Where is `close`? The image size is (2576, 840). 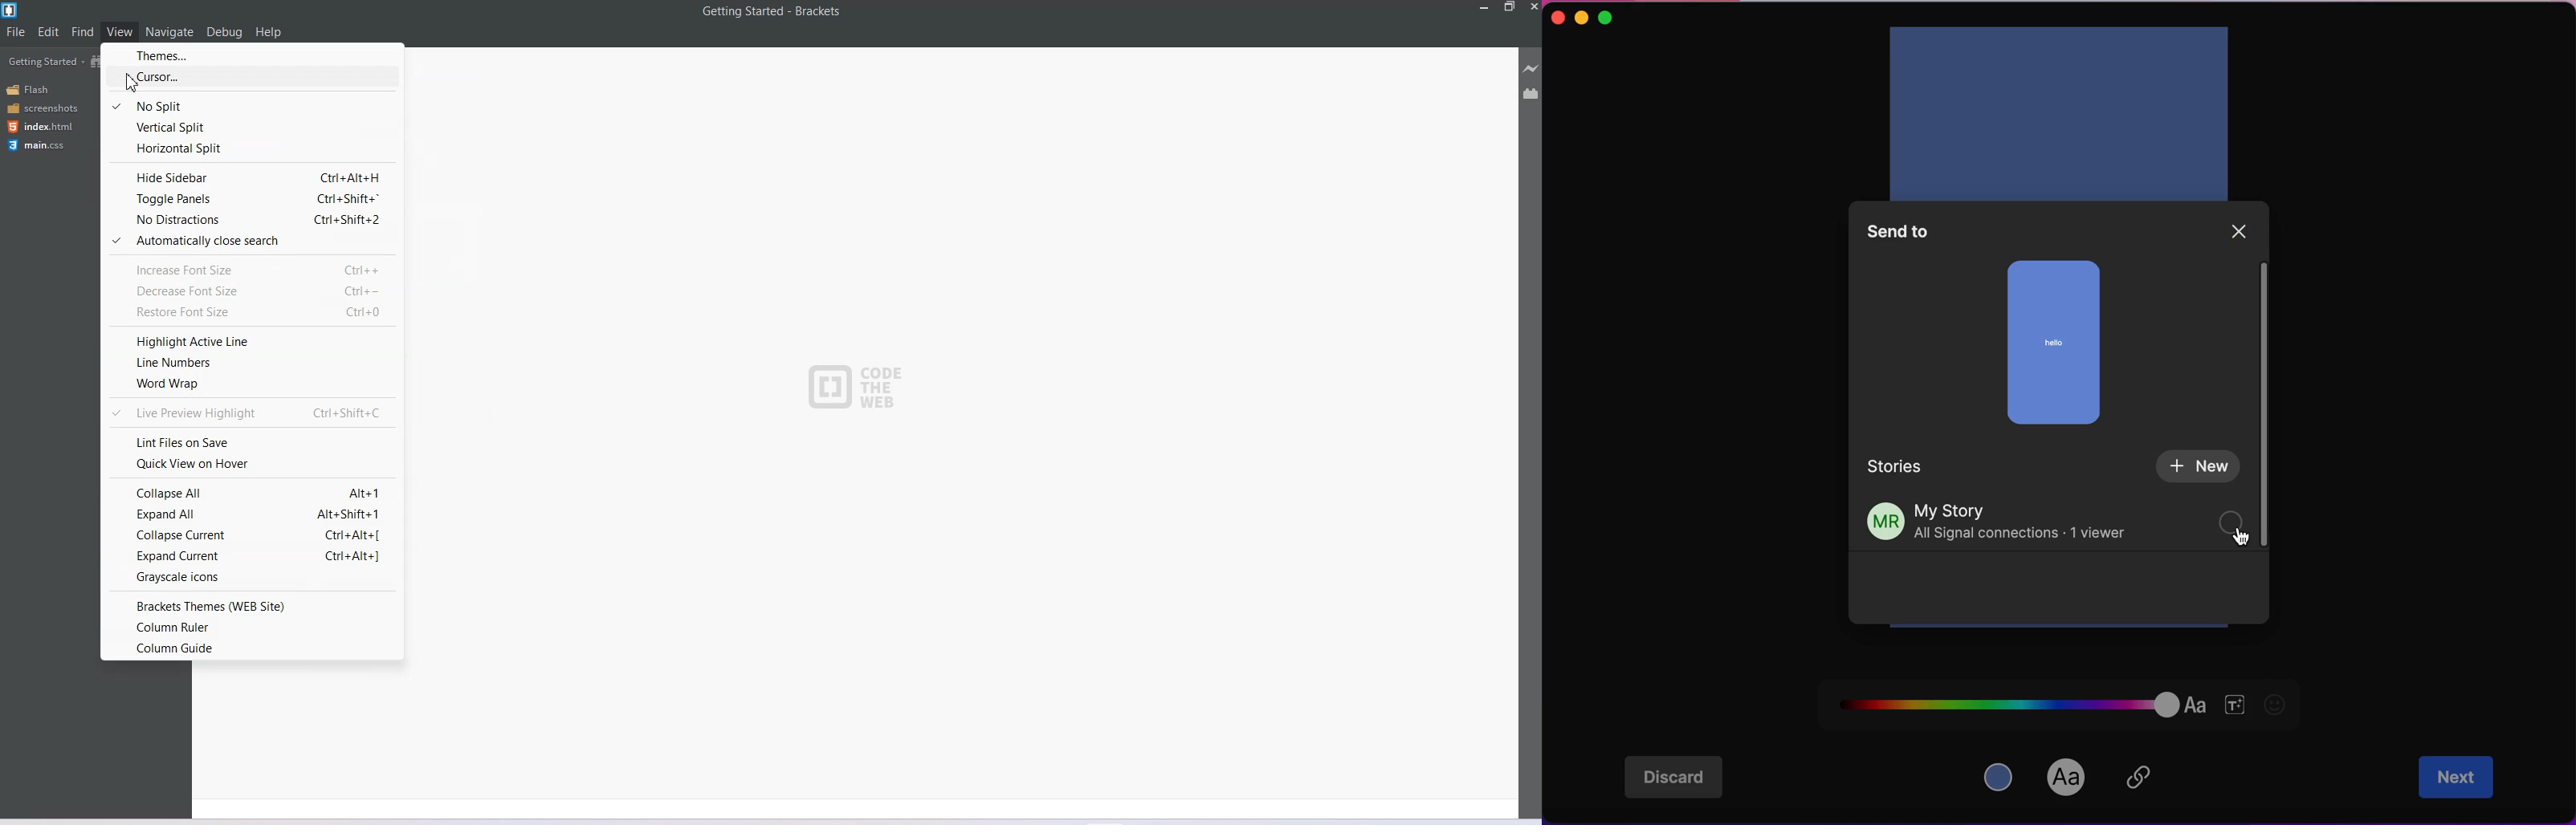
close is located at coordinates (2241, 231).